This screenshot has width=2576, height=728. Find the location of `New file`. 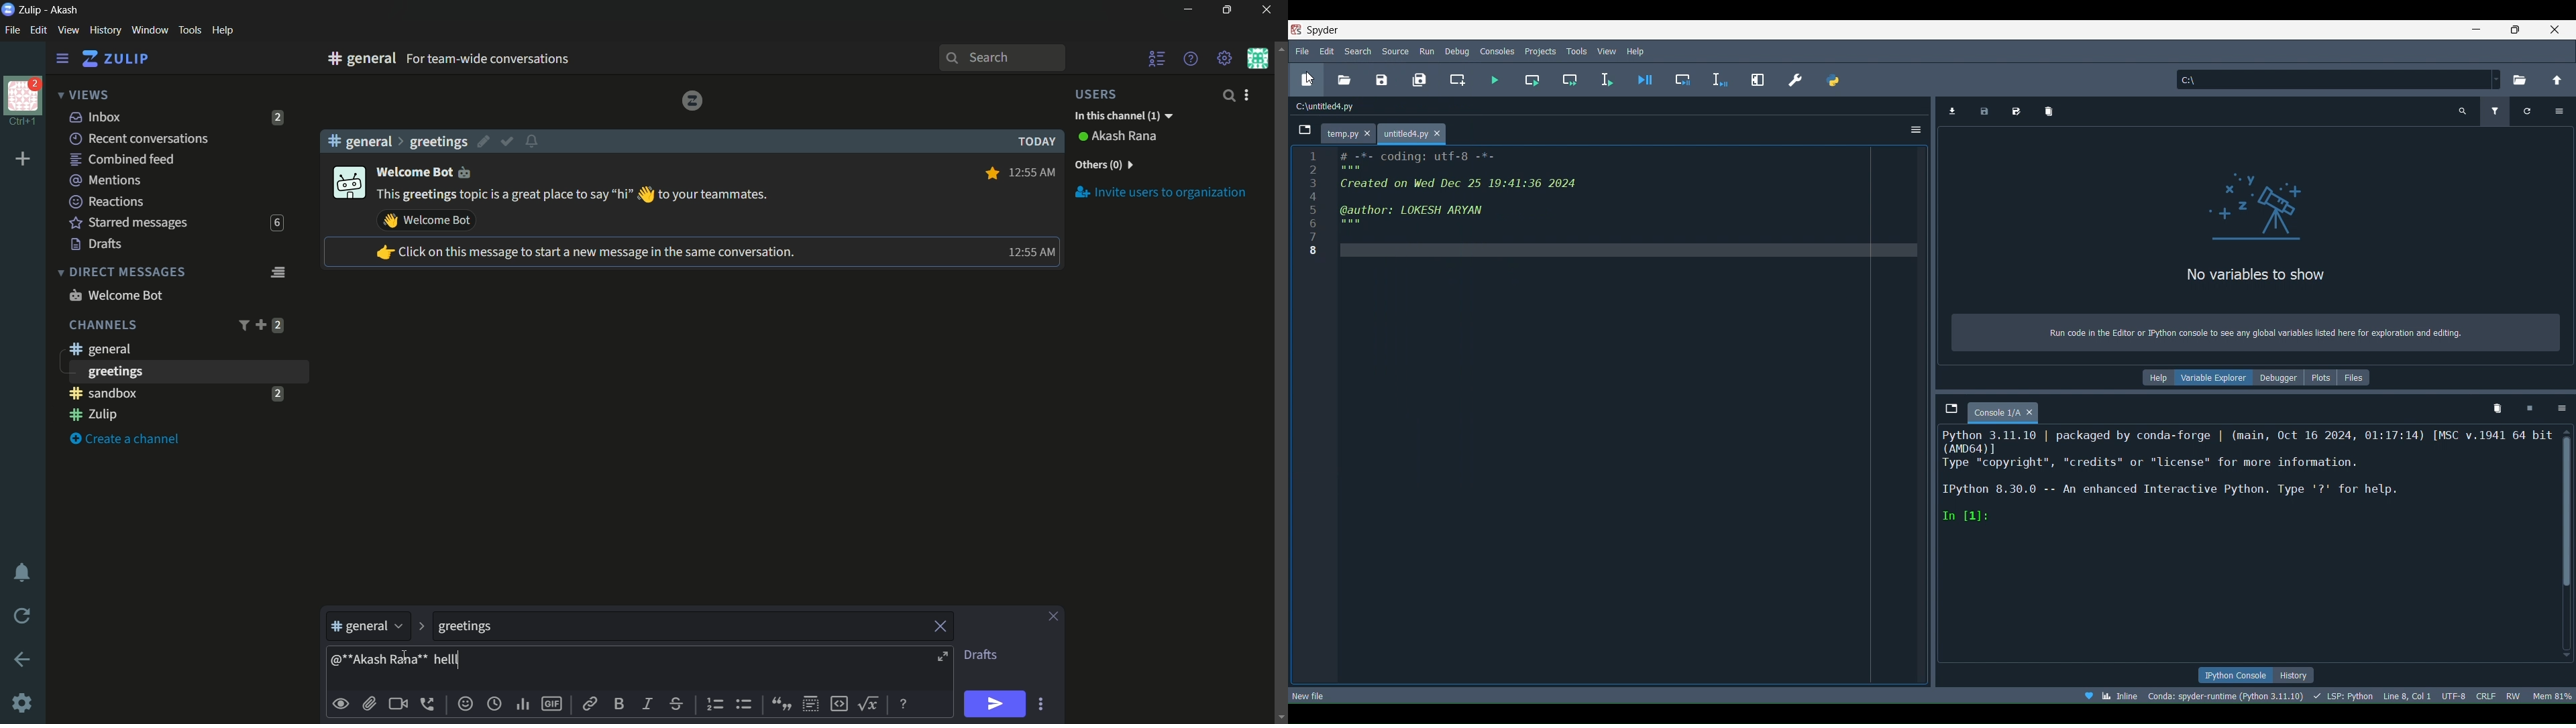

New file is located at coordinates (1415, 132).